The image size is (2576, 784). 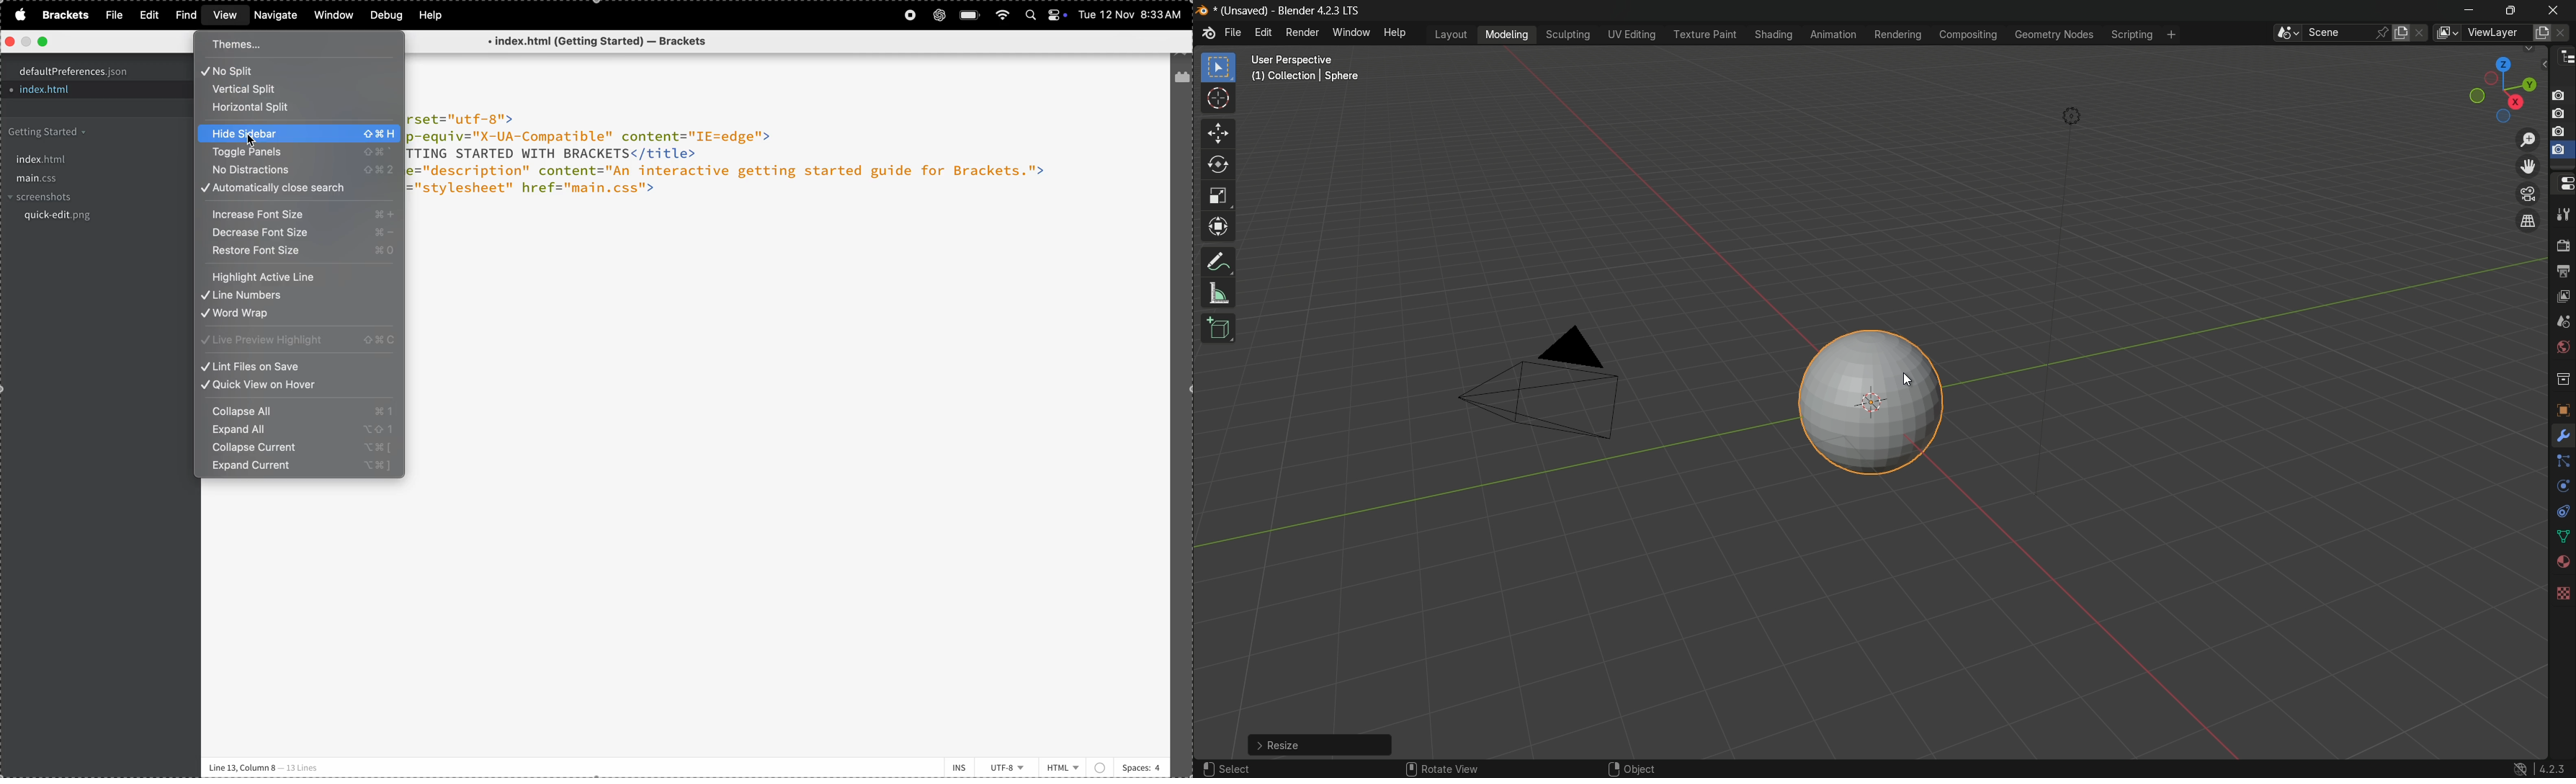 What do you see at coordinates (1869, 403) in the screenshot?
I see `sphere is scaled down by half` at bounding box center [1869, 403].